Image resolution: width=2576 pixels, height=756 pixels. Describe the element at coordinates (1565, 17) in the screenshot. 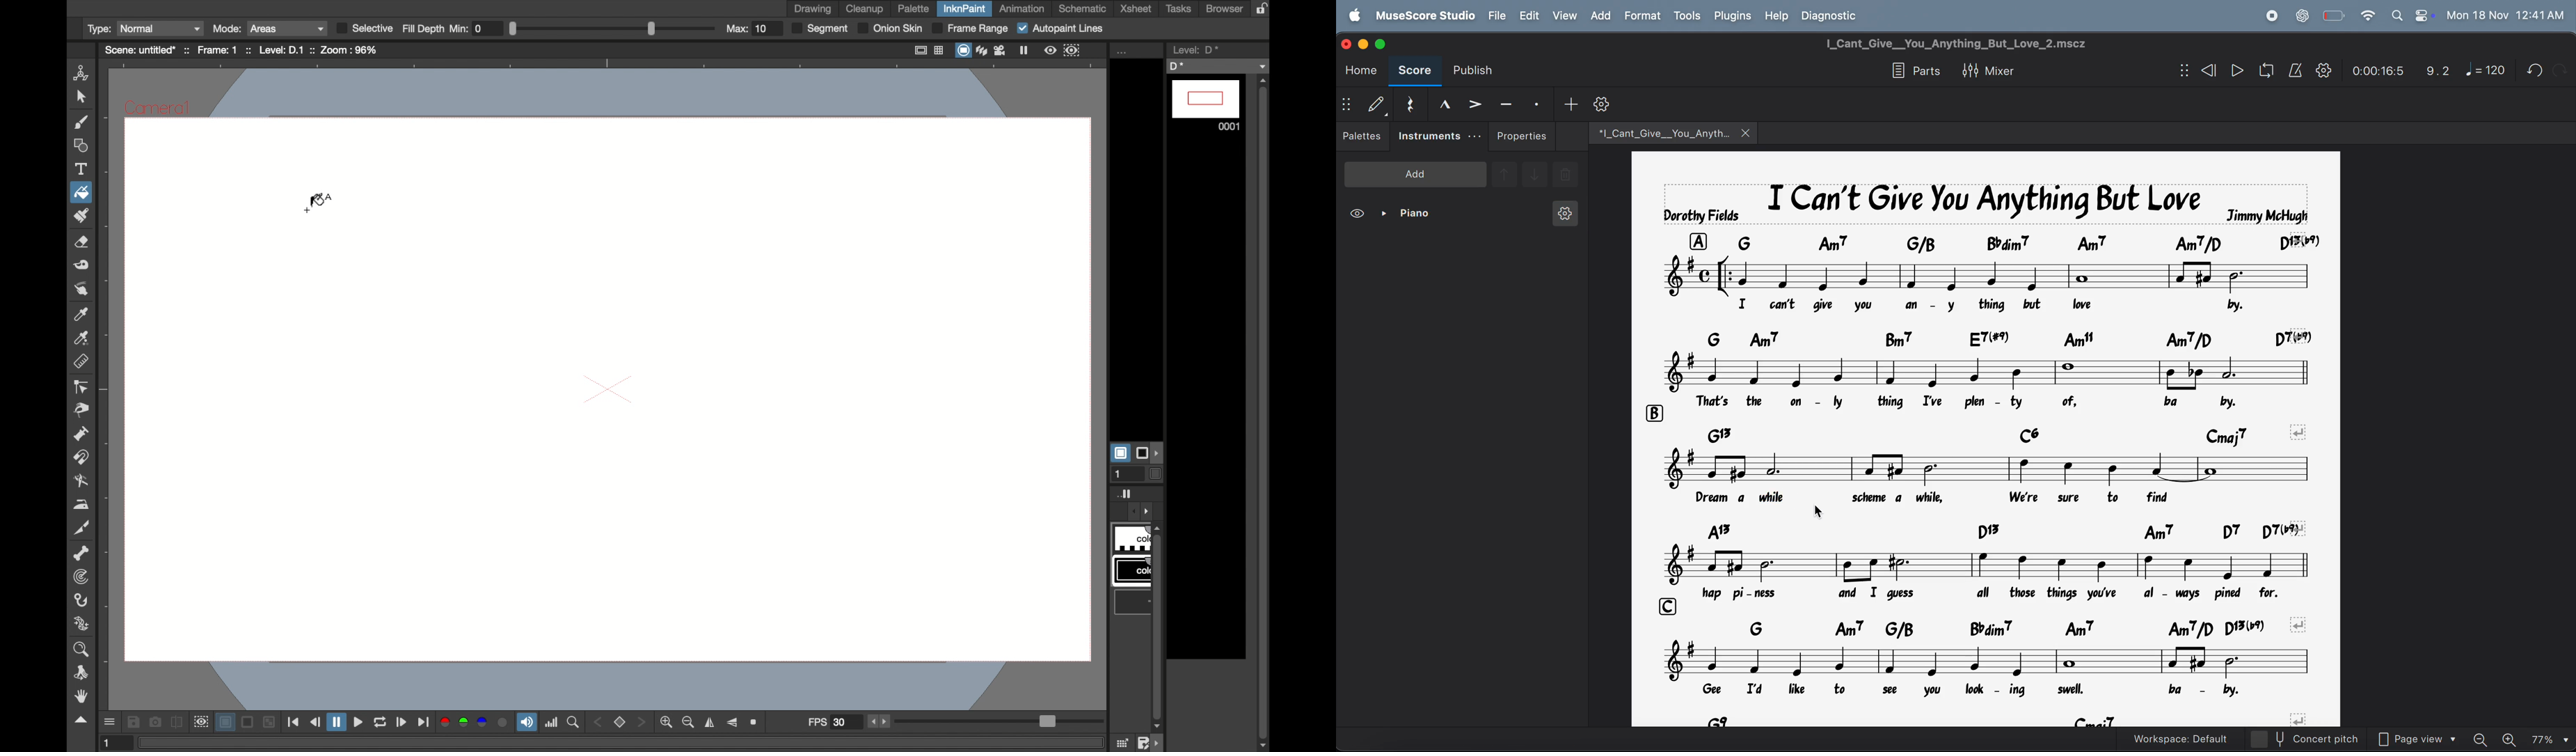

I see `view` at that location.